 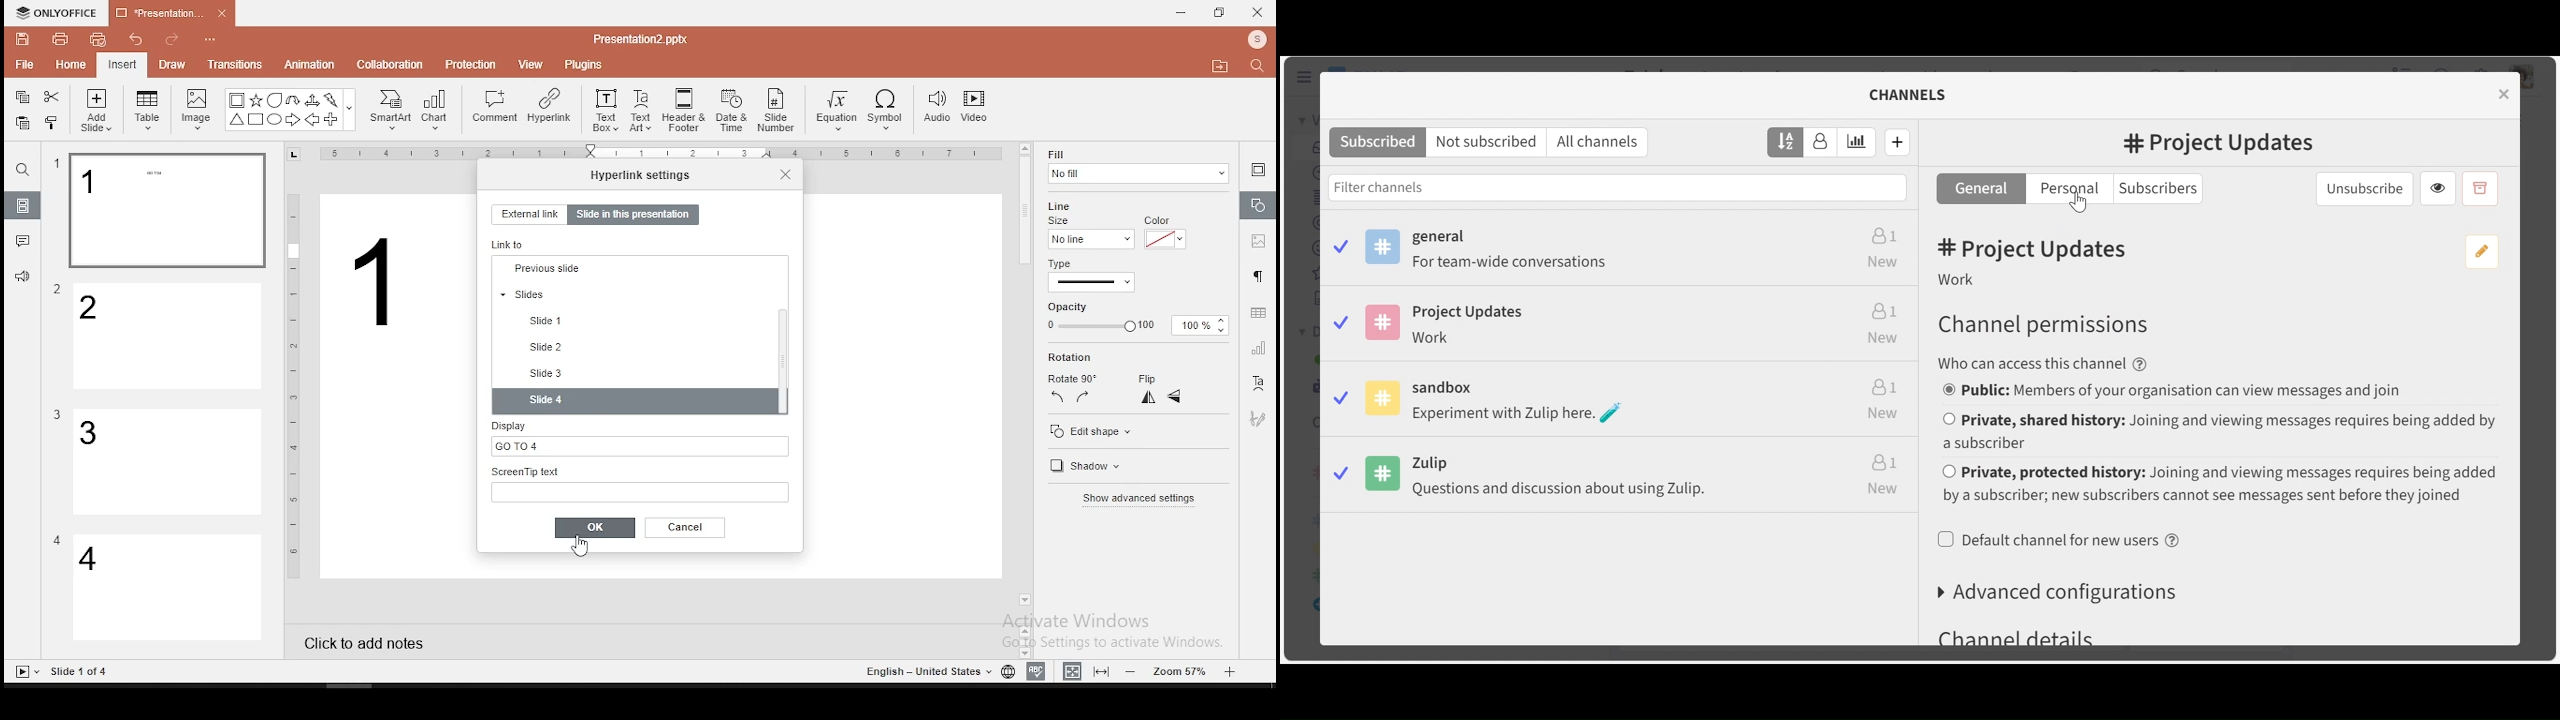 What do you see at coordinates (1622, 252) in the screenshot?
I see `Subscribed channels` at bounding box center [1622, 252].